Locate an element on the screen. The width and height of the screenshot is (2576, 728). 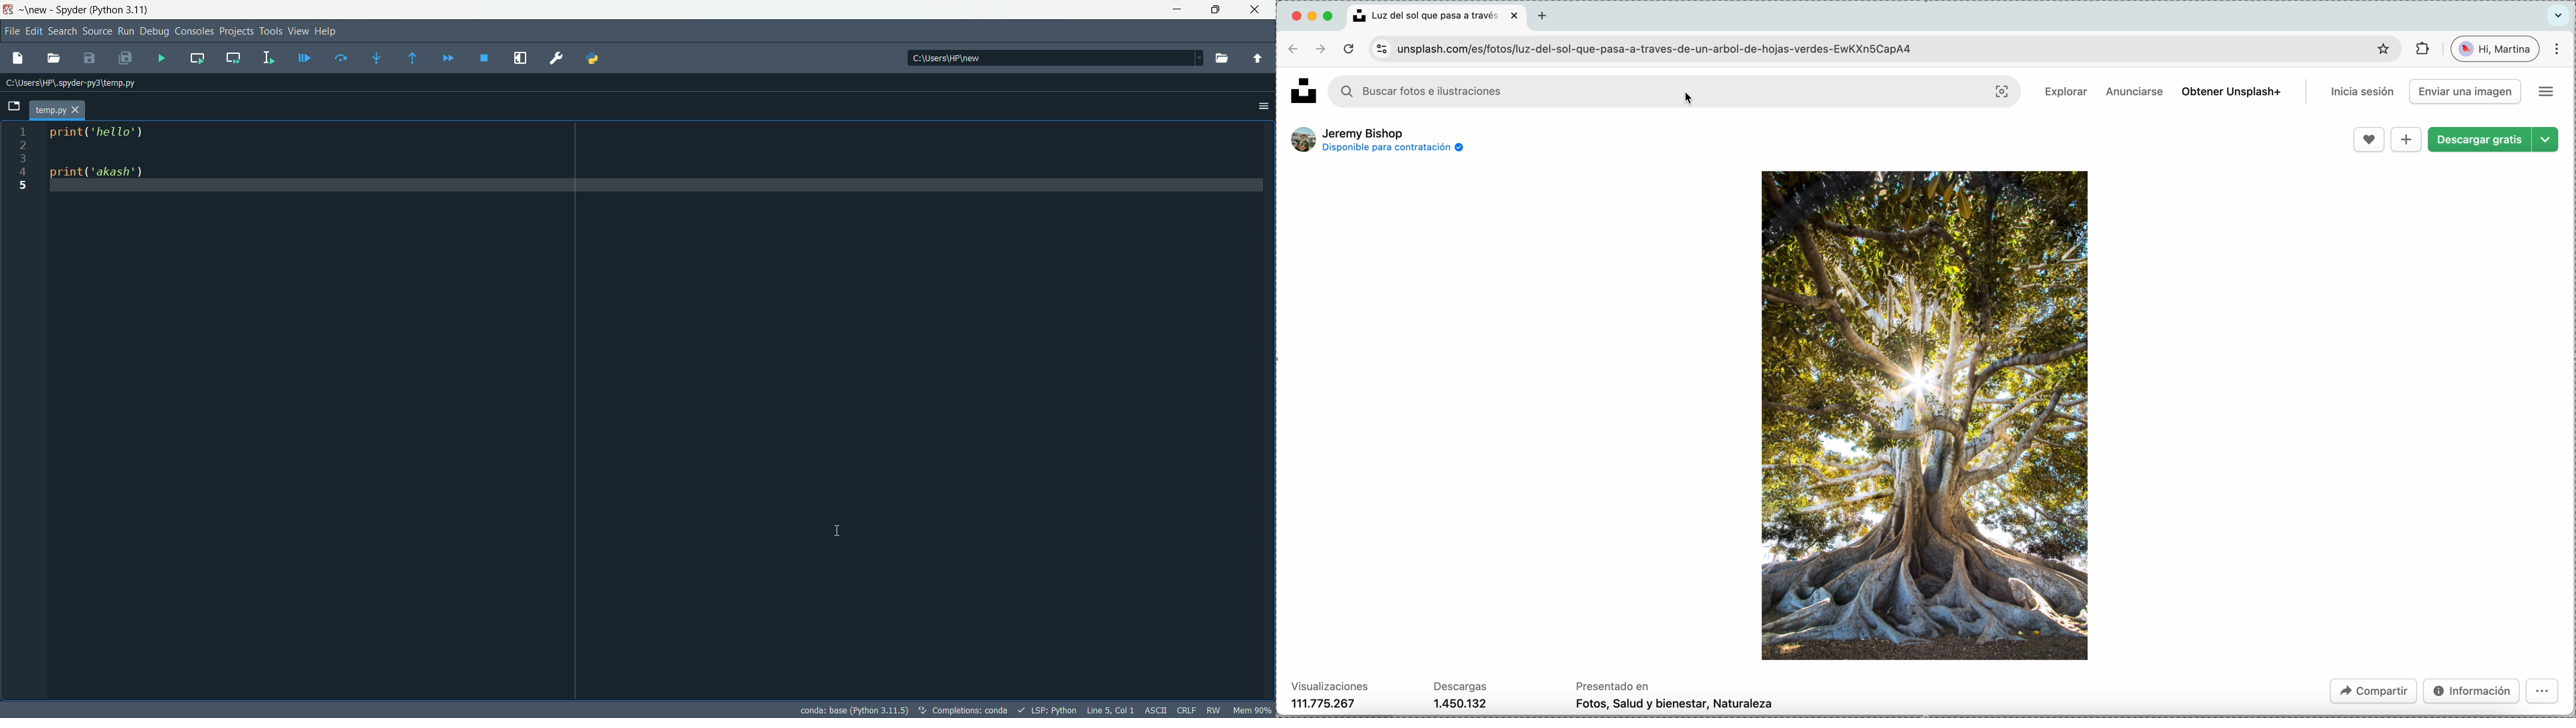
Luz sol que pesa a travels is located at coordinates (1428, 14).